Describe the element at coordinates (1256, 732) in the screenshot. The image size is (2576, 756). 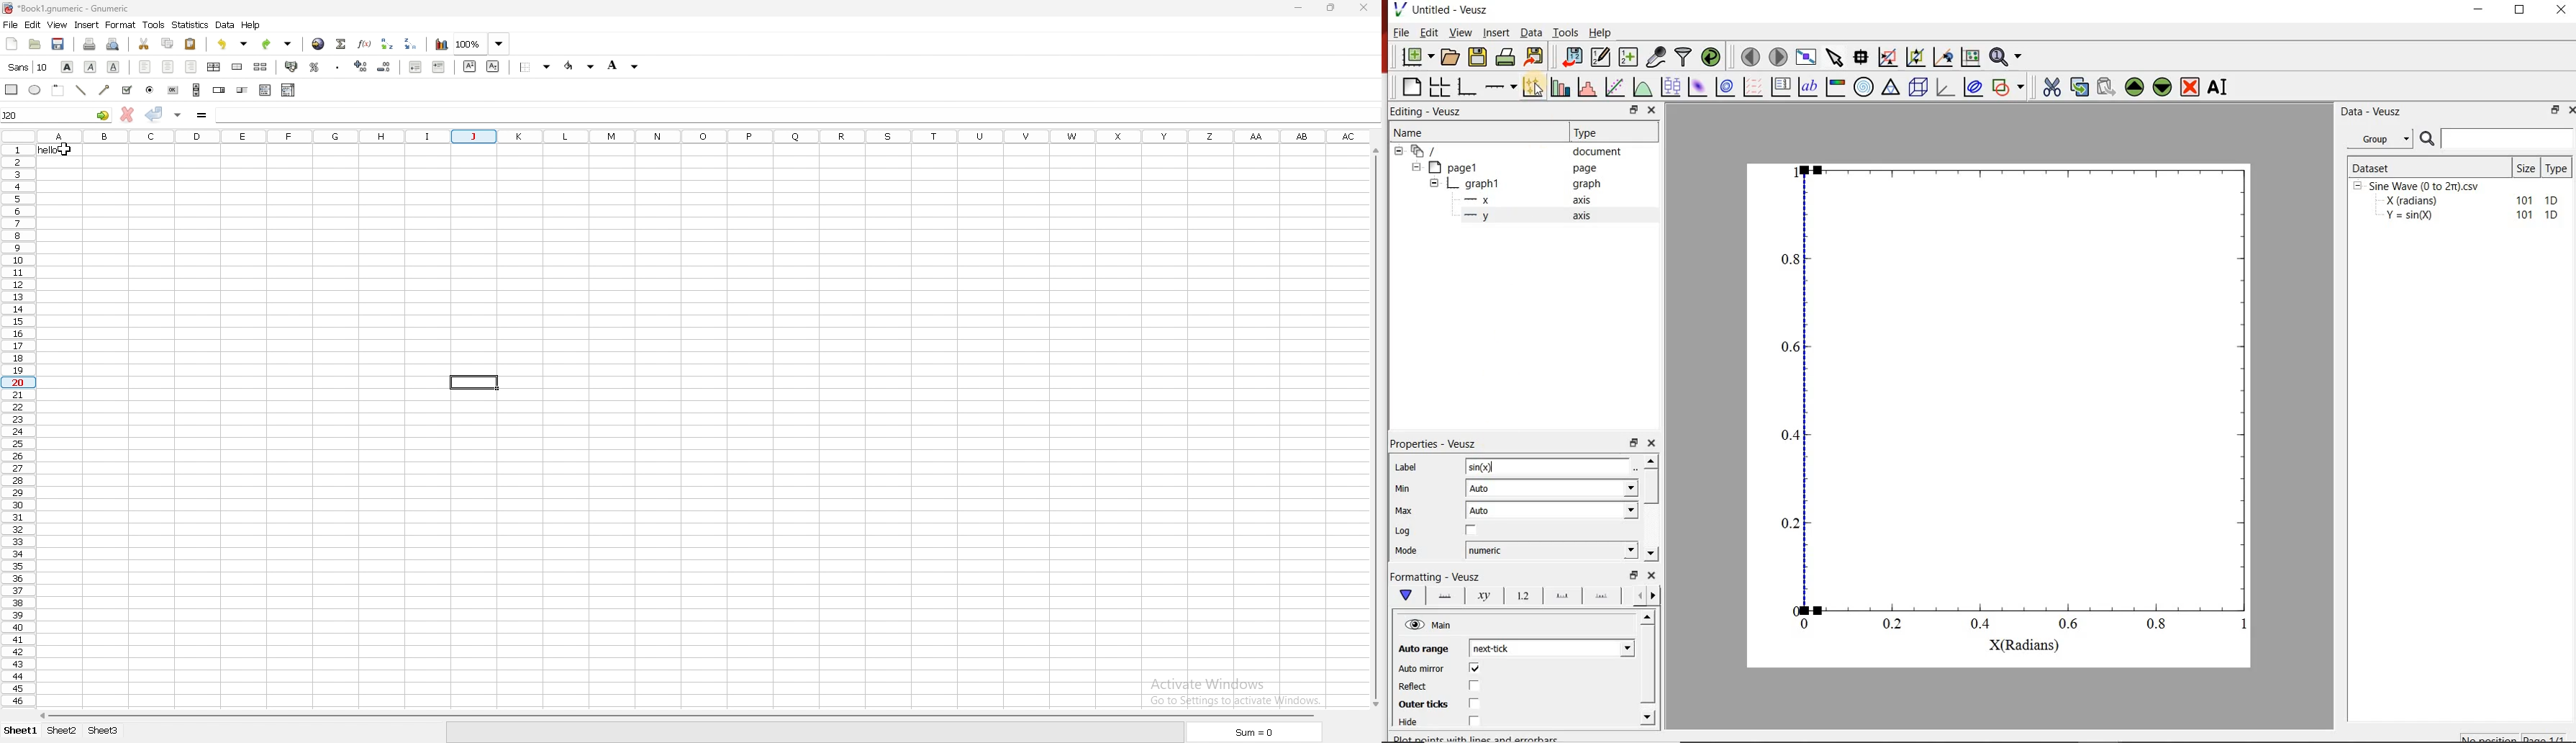
I see `sum` at that location.